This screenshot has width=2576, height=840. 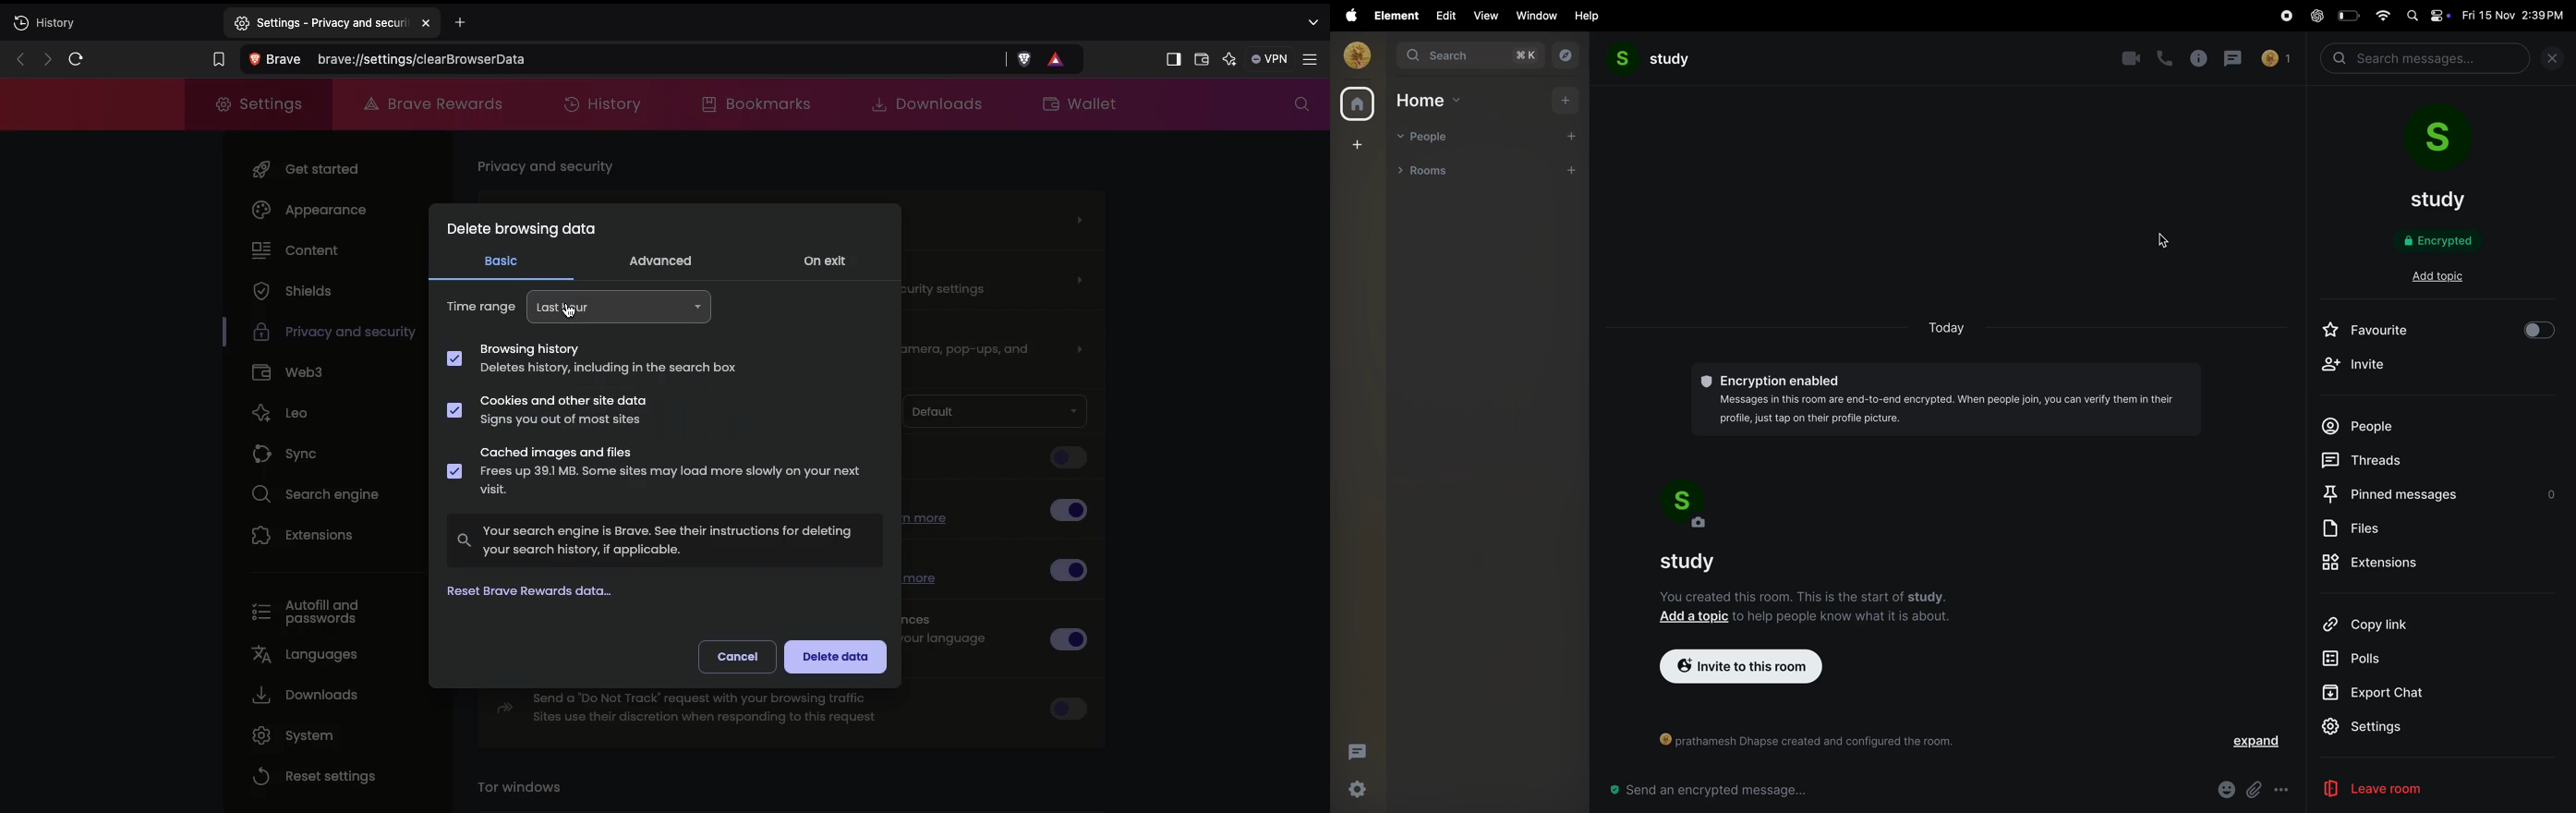 I want to click on today, so click(x=1958, y=327).